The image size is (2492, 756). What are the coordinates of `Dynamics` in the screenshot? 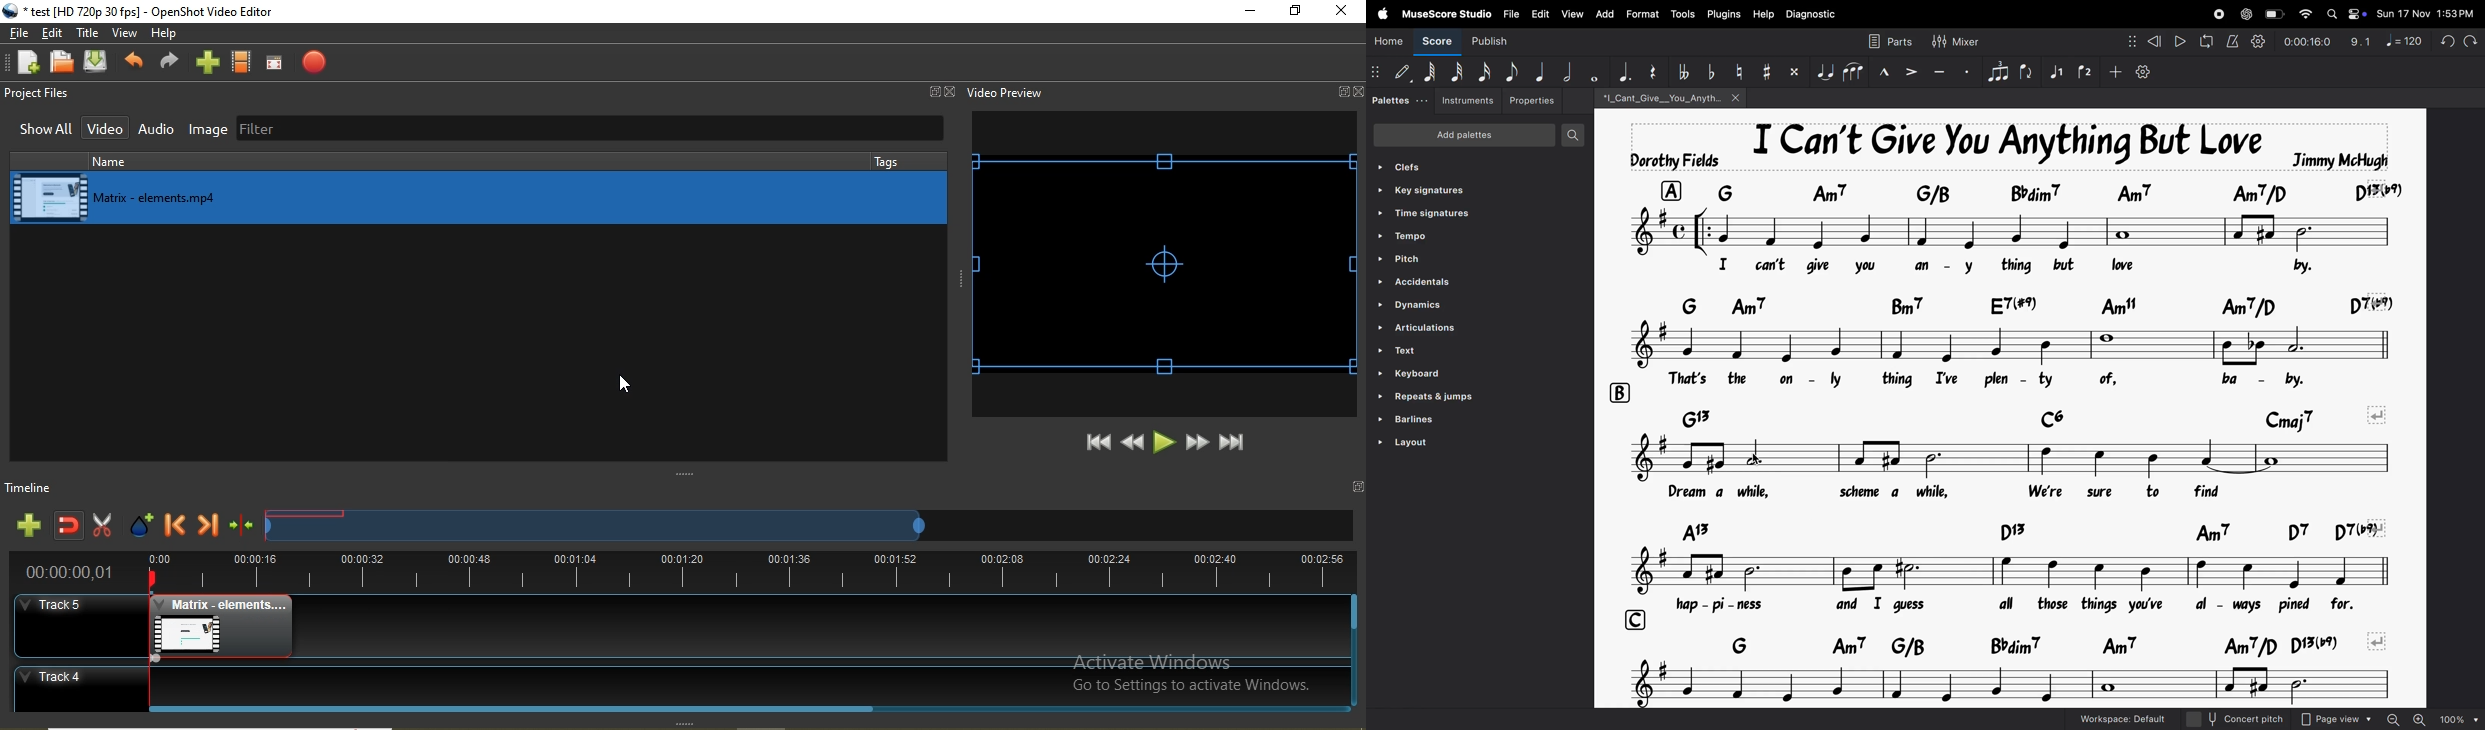 It's located at (1415, 305).